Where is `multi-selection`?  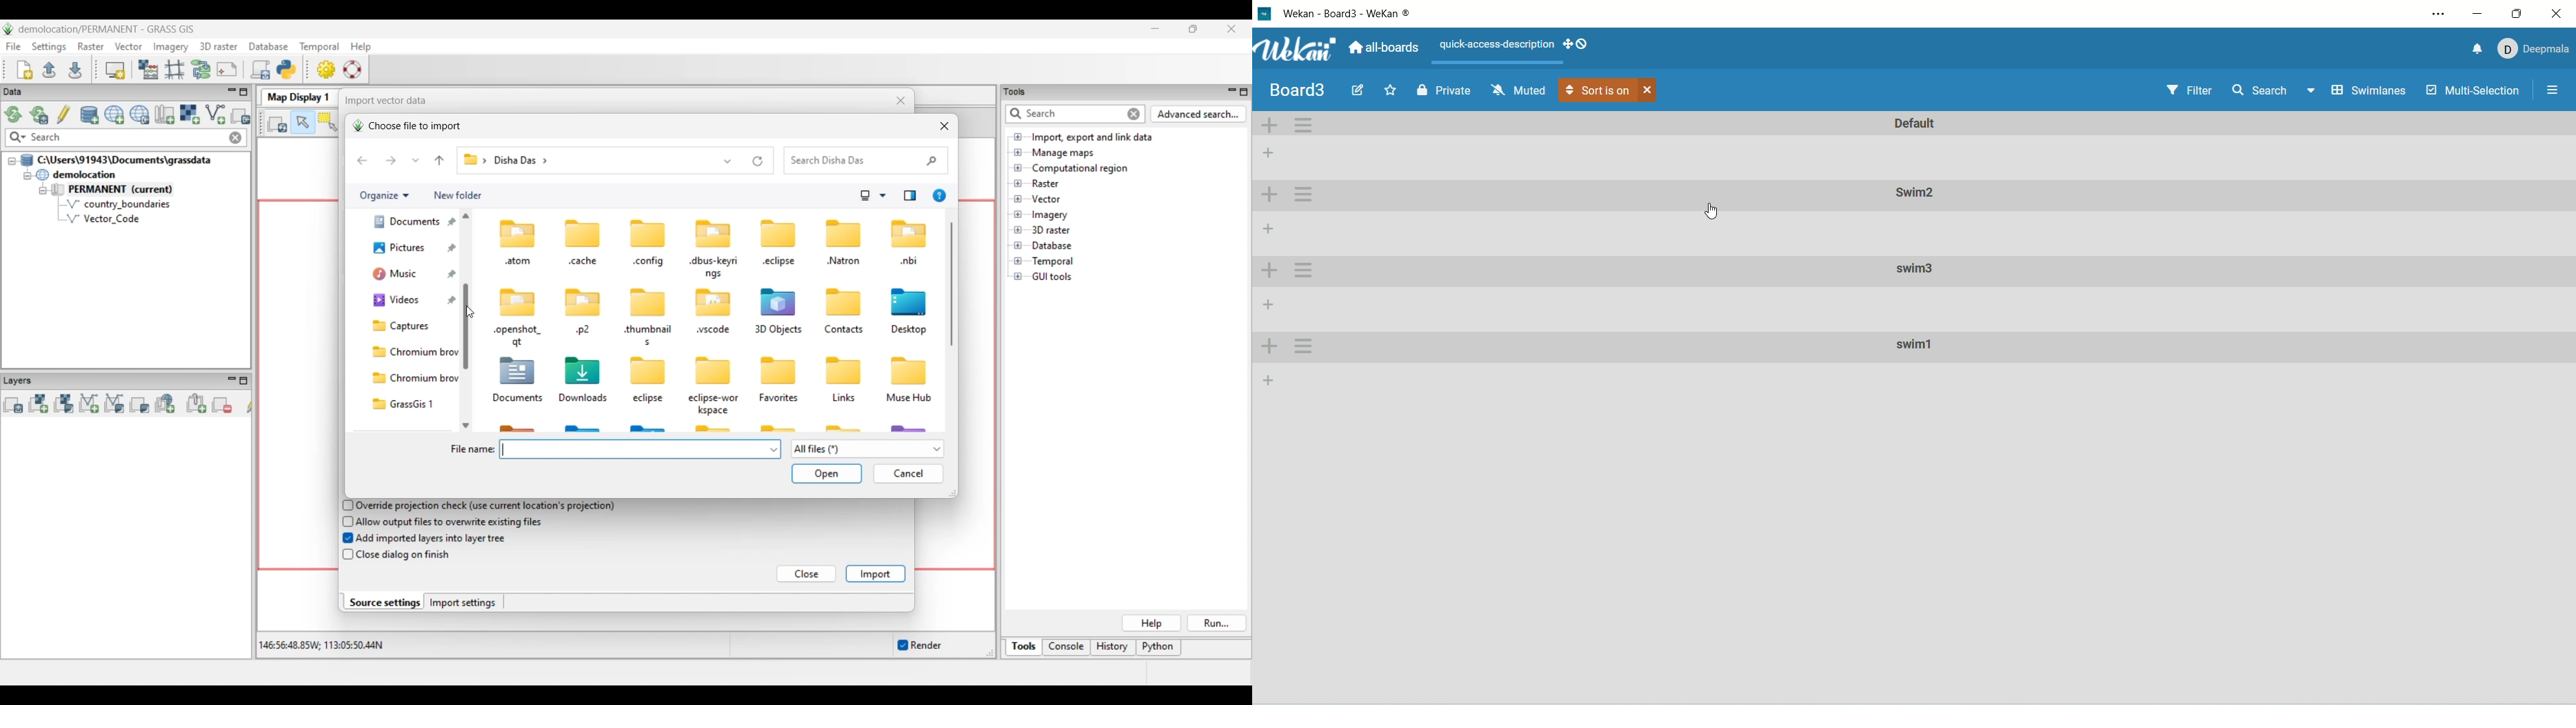
multi-selection is located at coordinates (2474, 92).